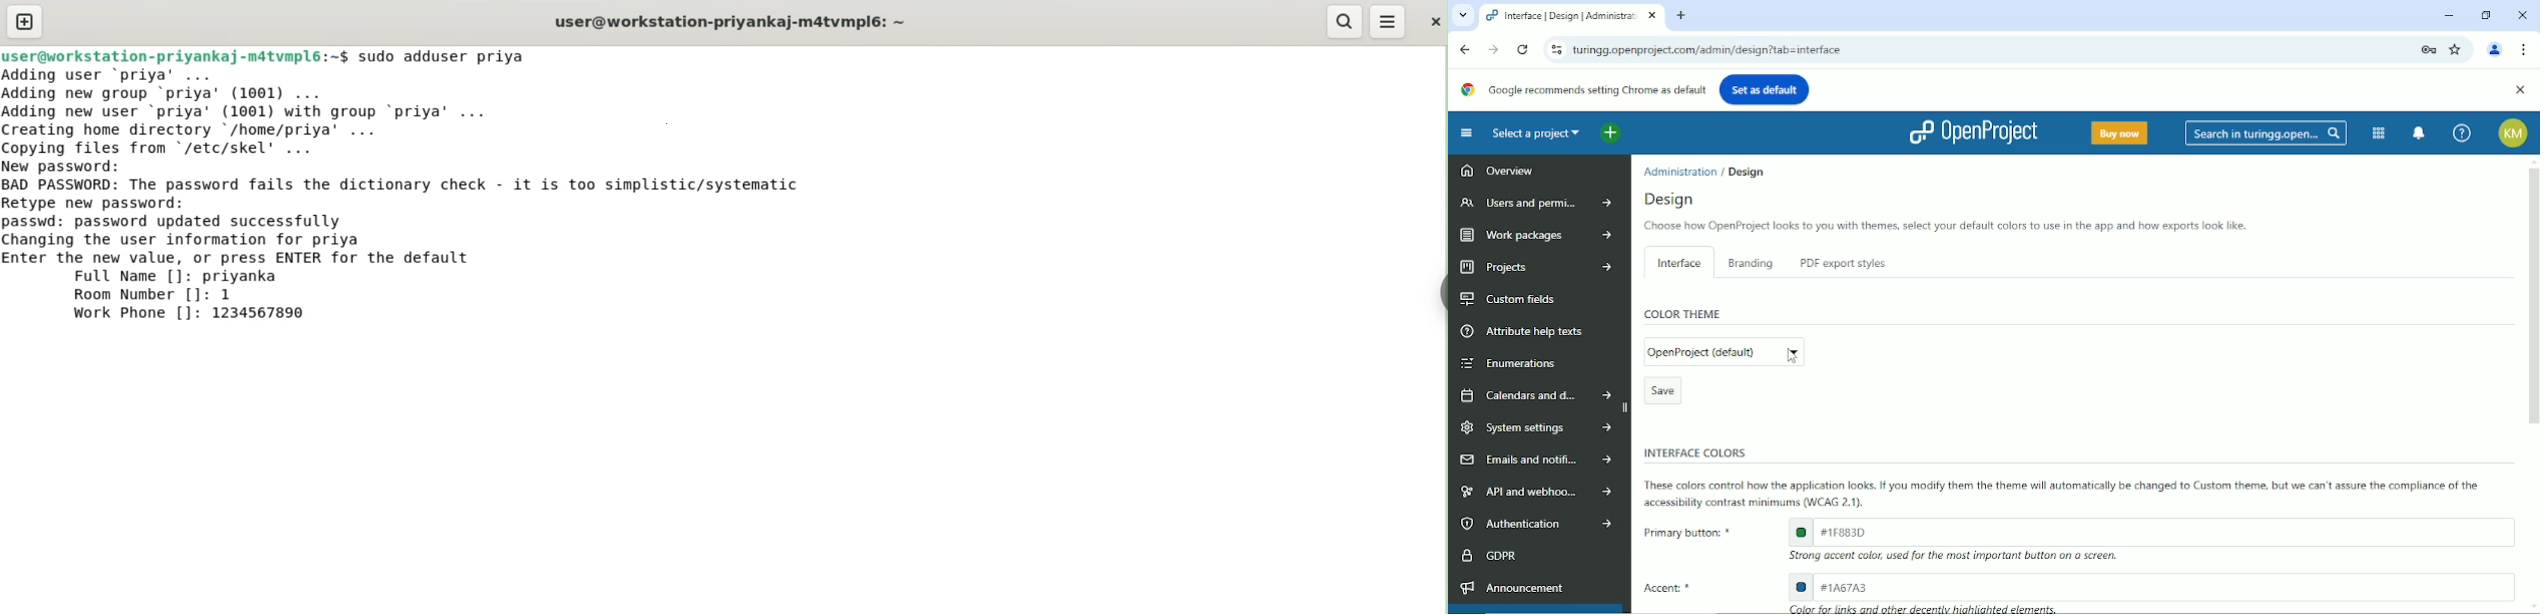 This screenshot has width=2548, height=616. I want to click on Calendars and dates, so click(1535, 393).